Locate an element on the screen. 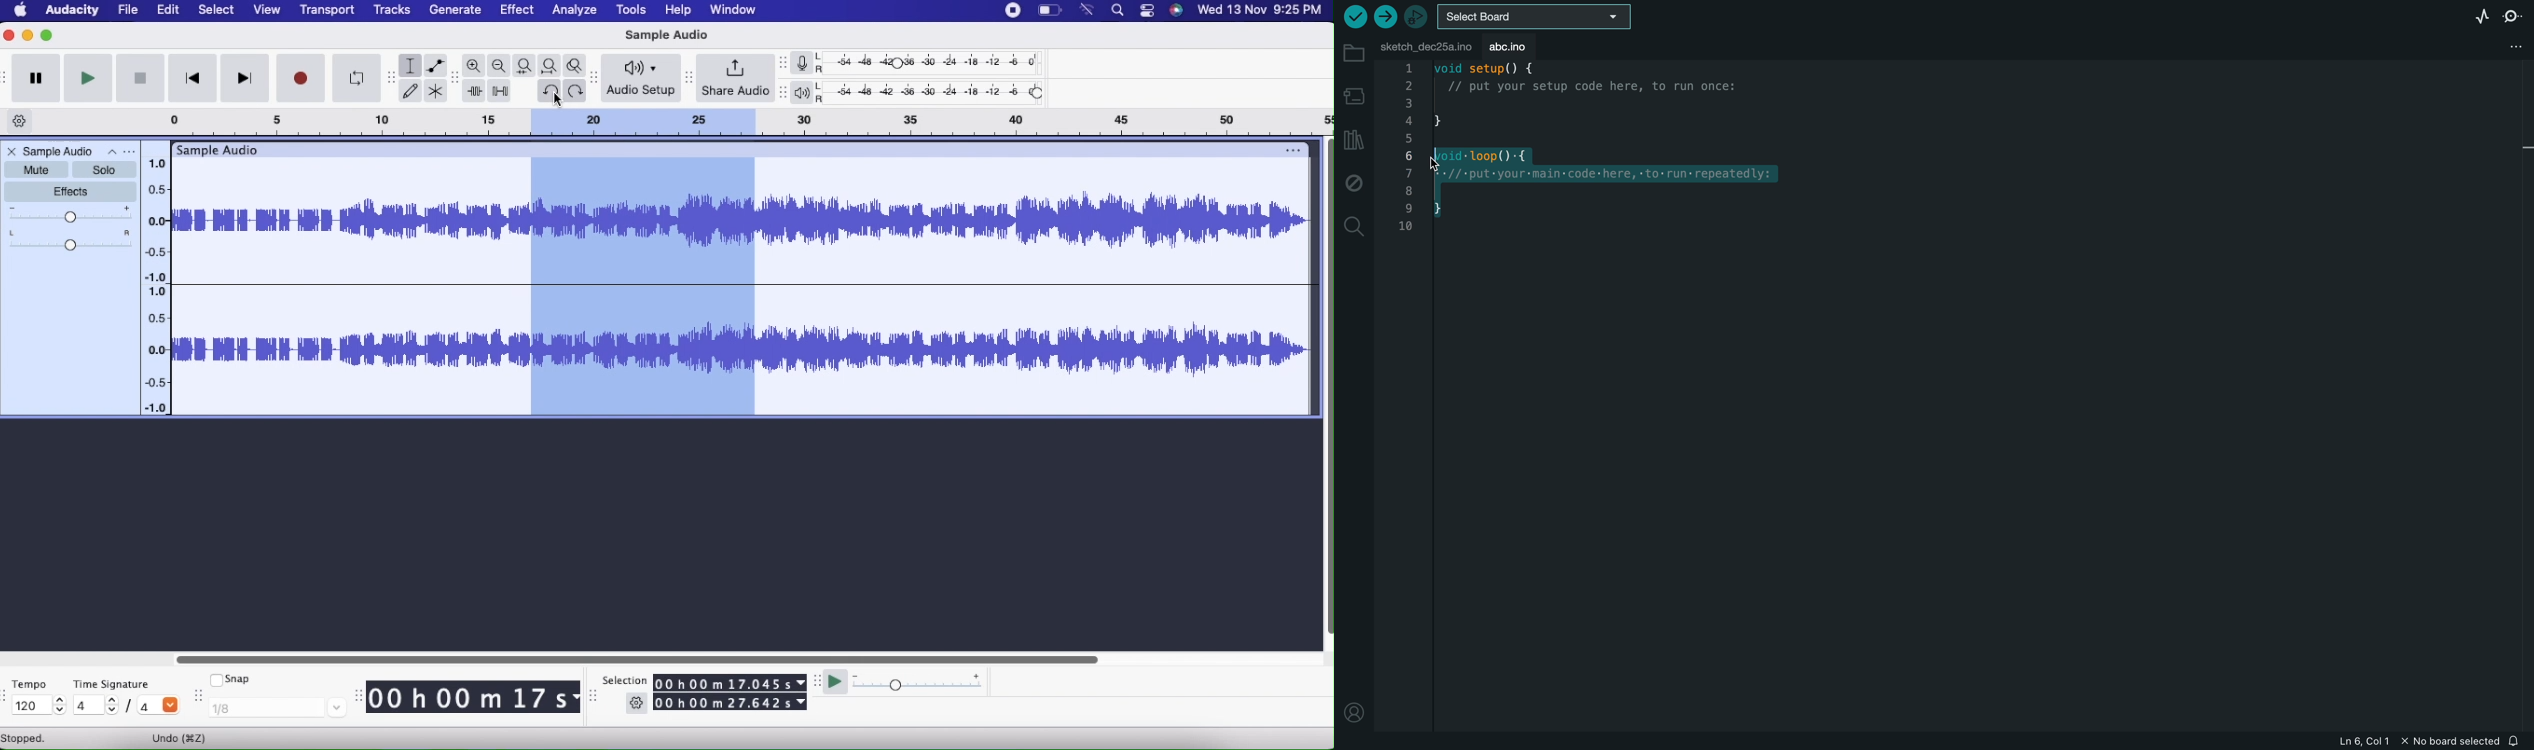 This screenshot has height=756, width=2548. Close is located at coordinates (11, 152).